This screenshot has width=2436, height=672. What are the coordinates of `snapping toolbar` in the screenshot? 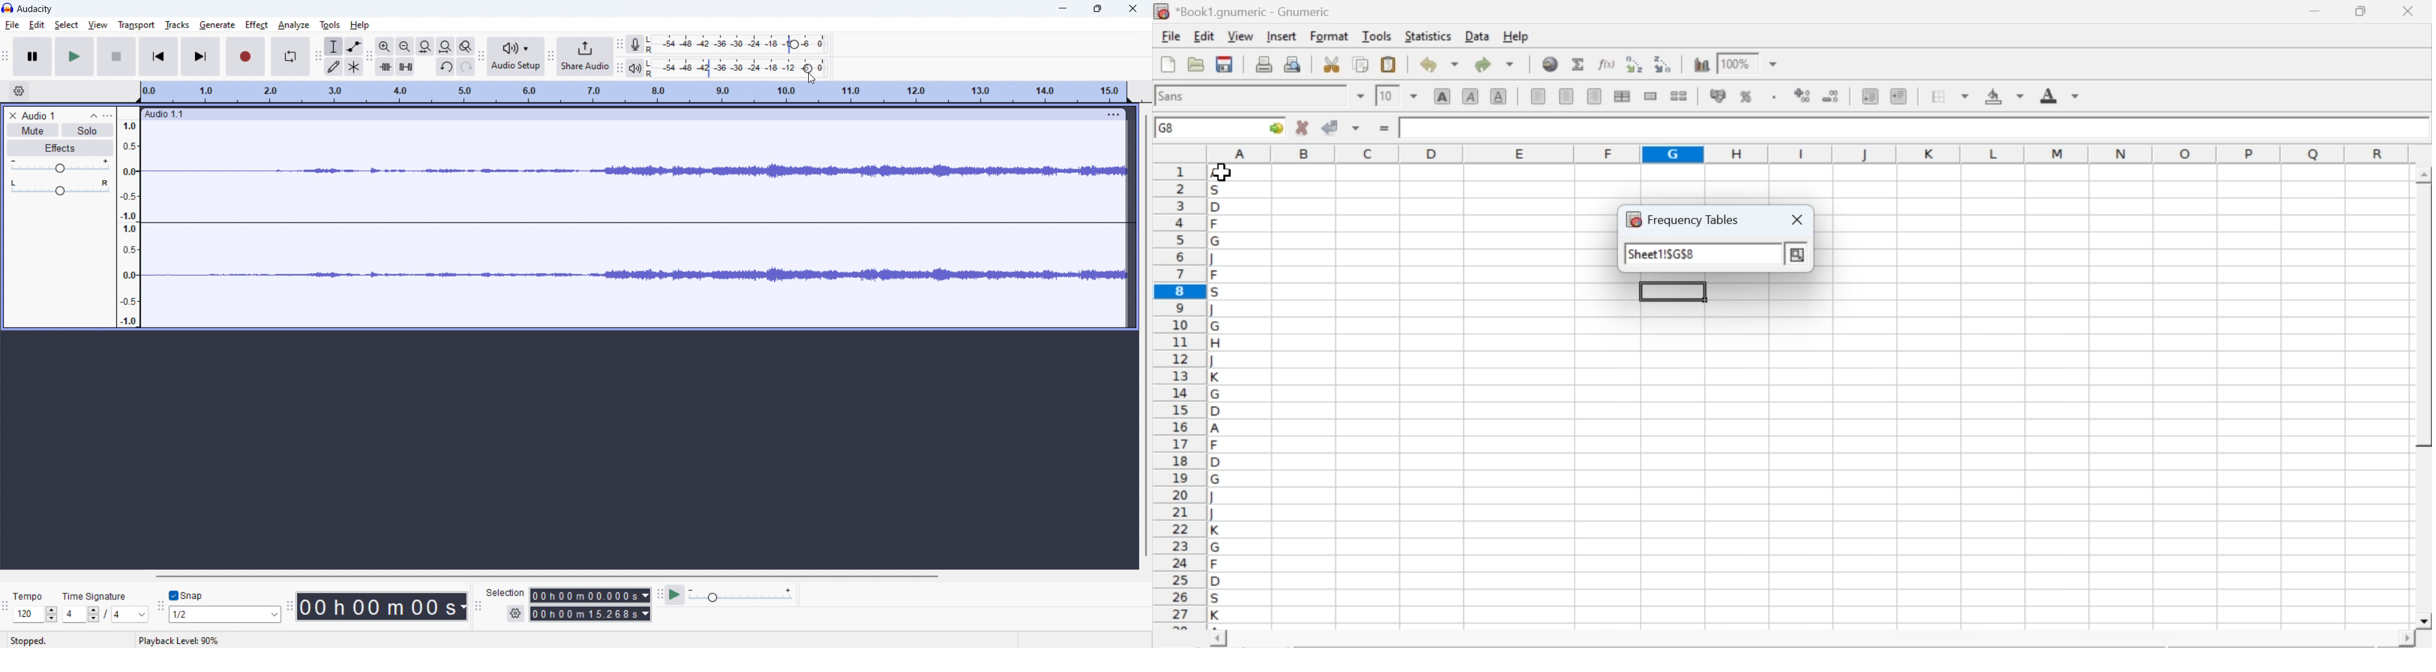 It's located at (160, 605).